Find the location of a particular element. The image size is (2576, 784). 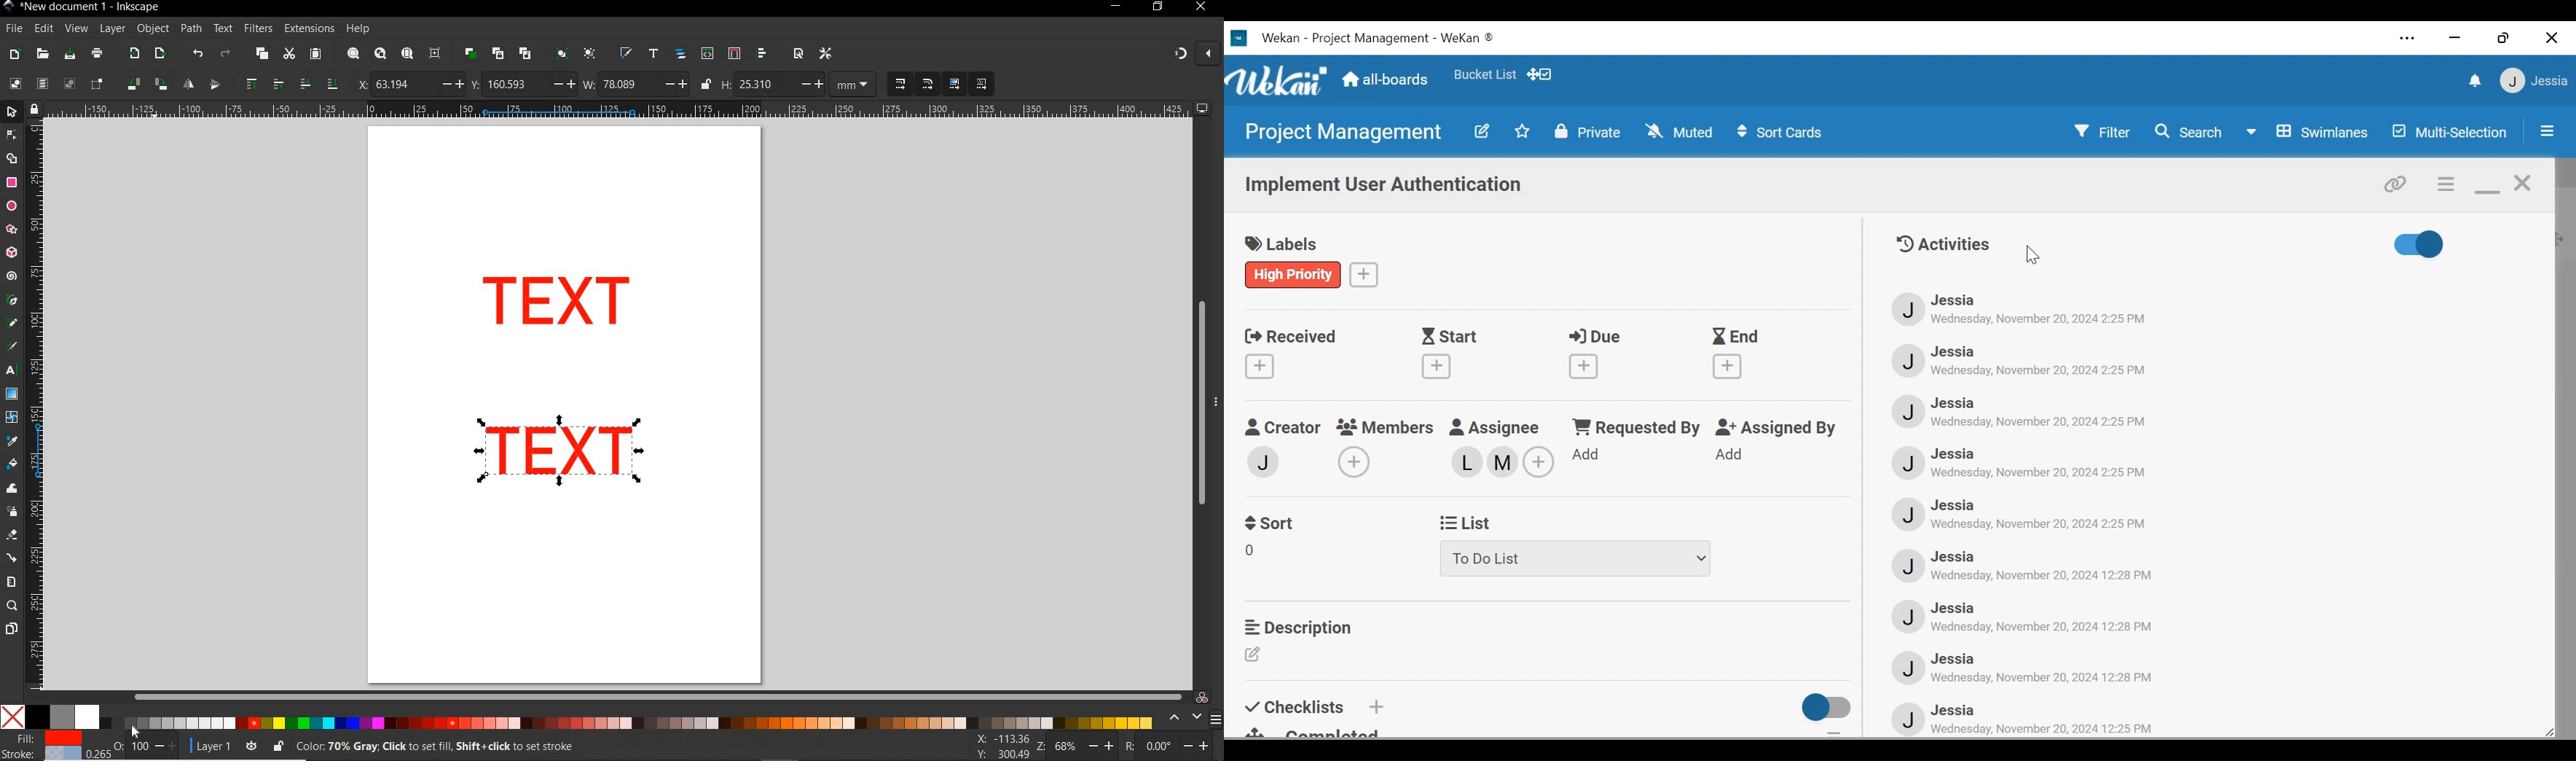

Date is located at coordinates (2038, 318).